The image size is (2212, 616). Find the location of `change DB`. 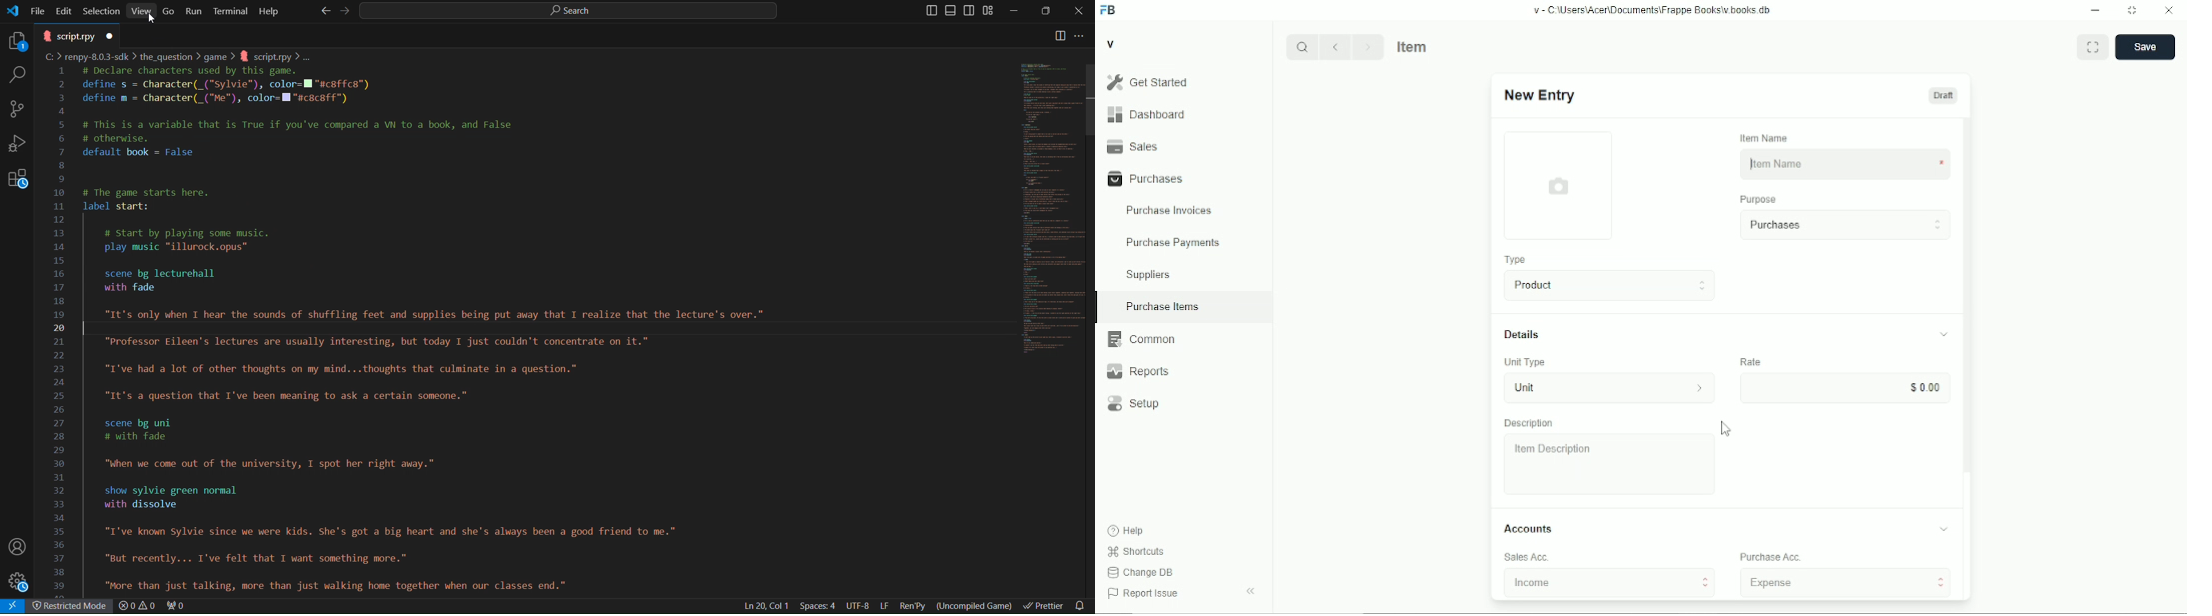

change DB is located at coordinates (1140, 572).